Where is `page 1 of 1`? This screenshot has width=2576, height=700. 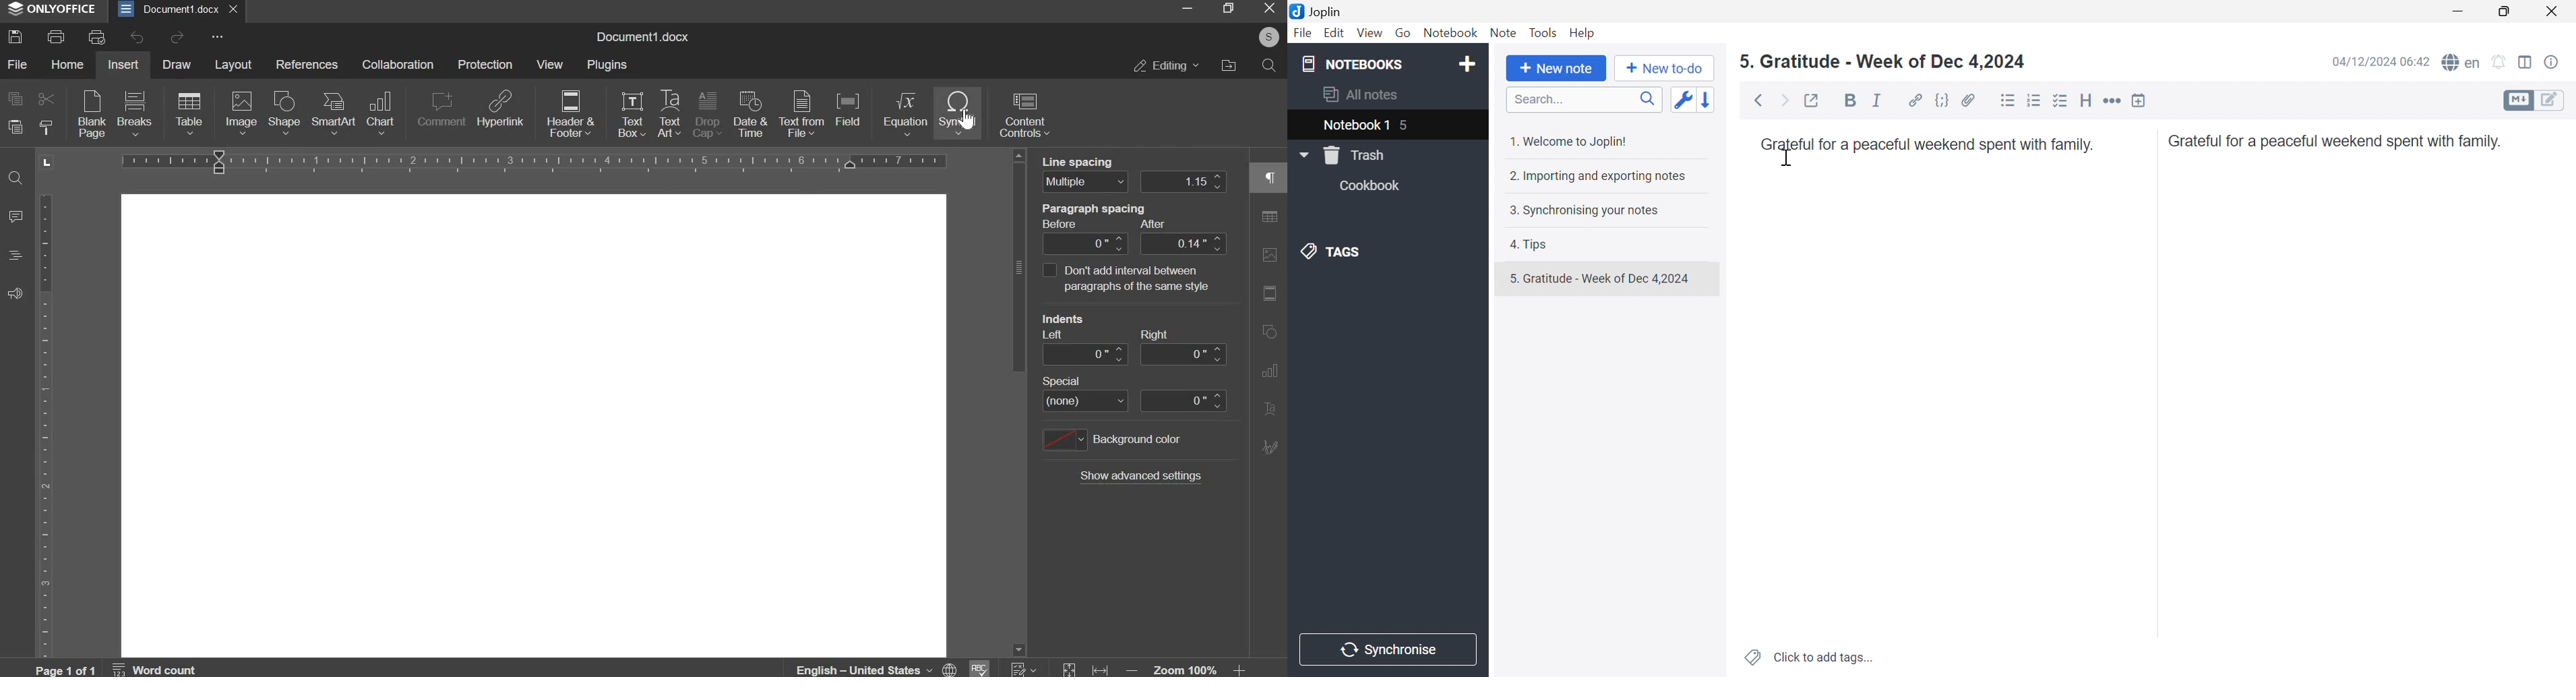
page 1 of 1 is located at coordinates (67, 670).